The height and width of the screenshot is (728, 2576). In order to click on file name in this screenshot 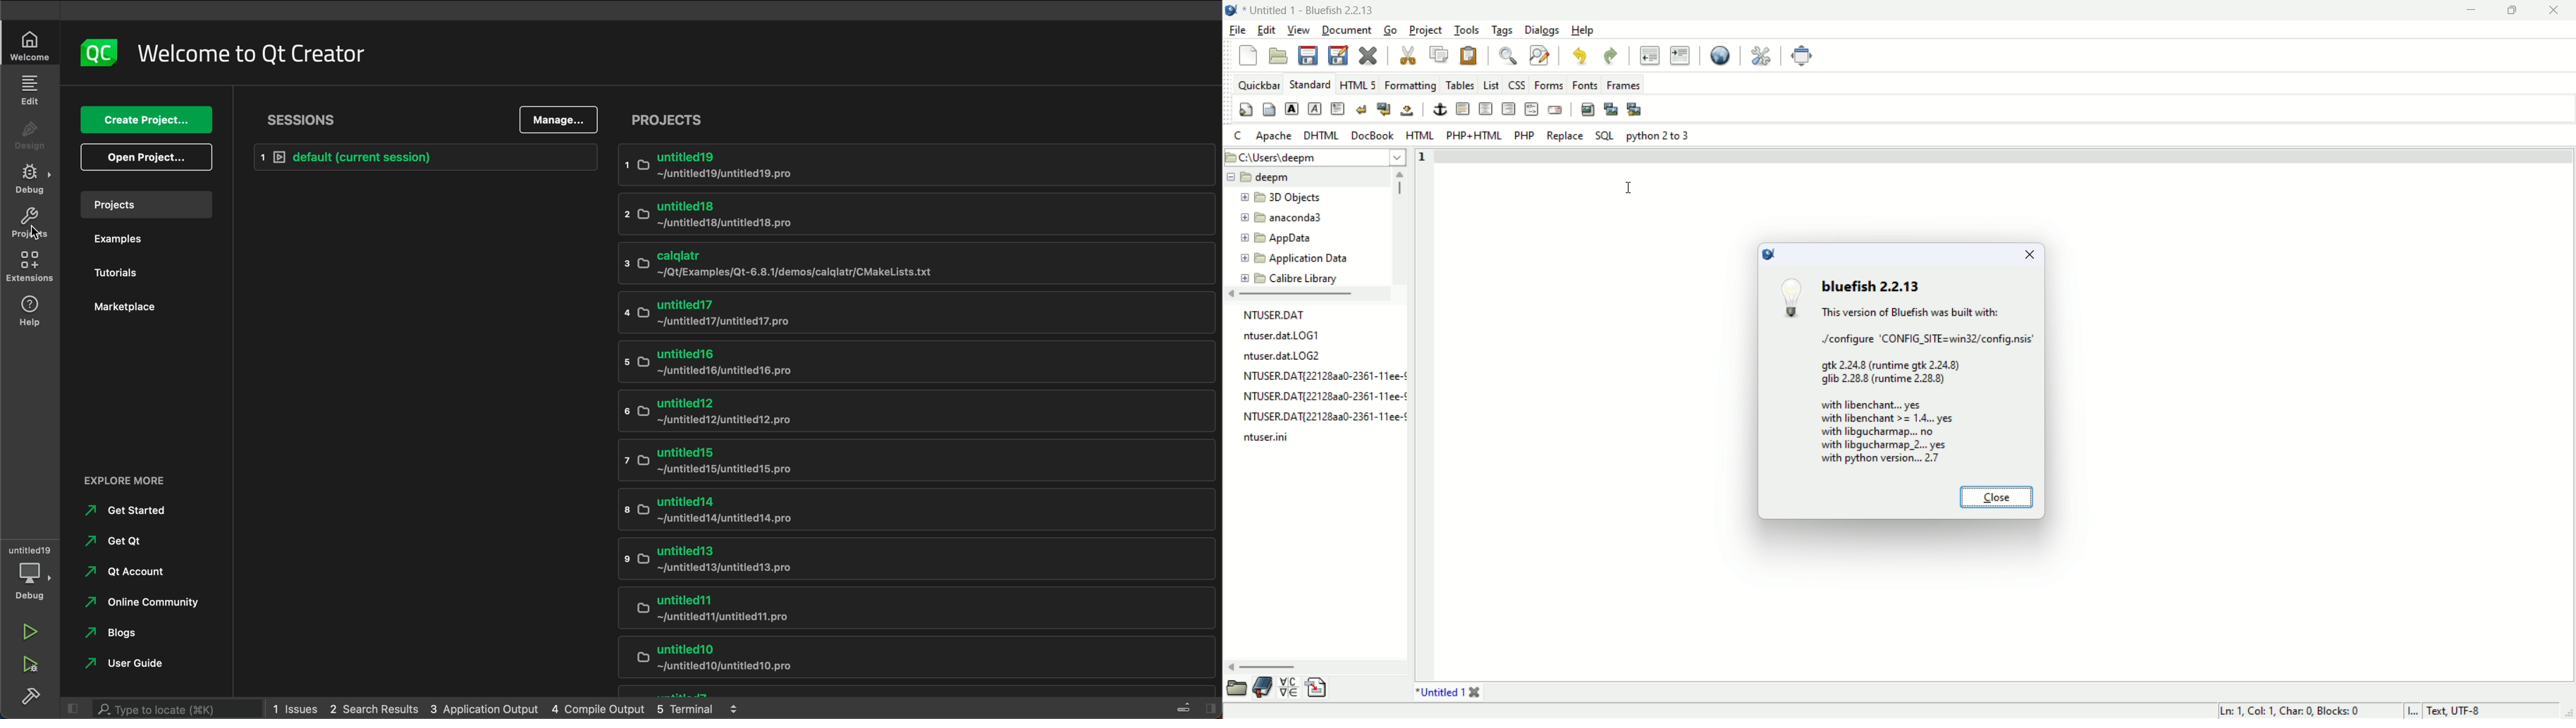, I will do `click(1325, 414)`.